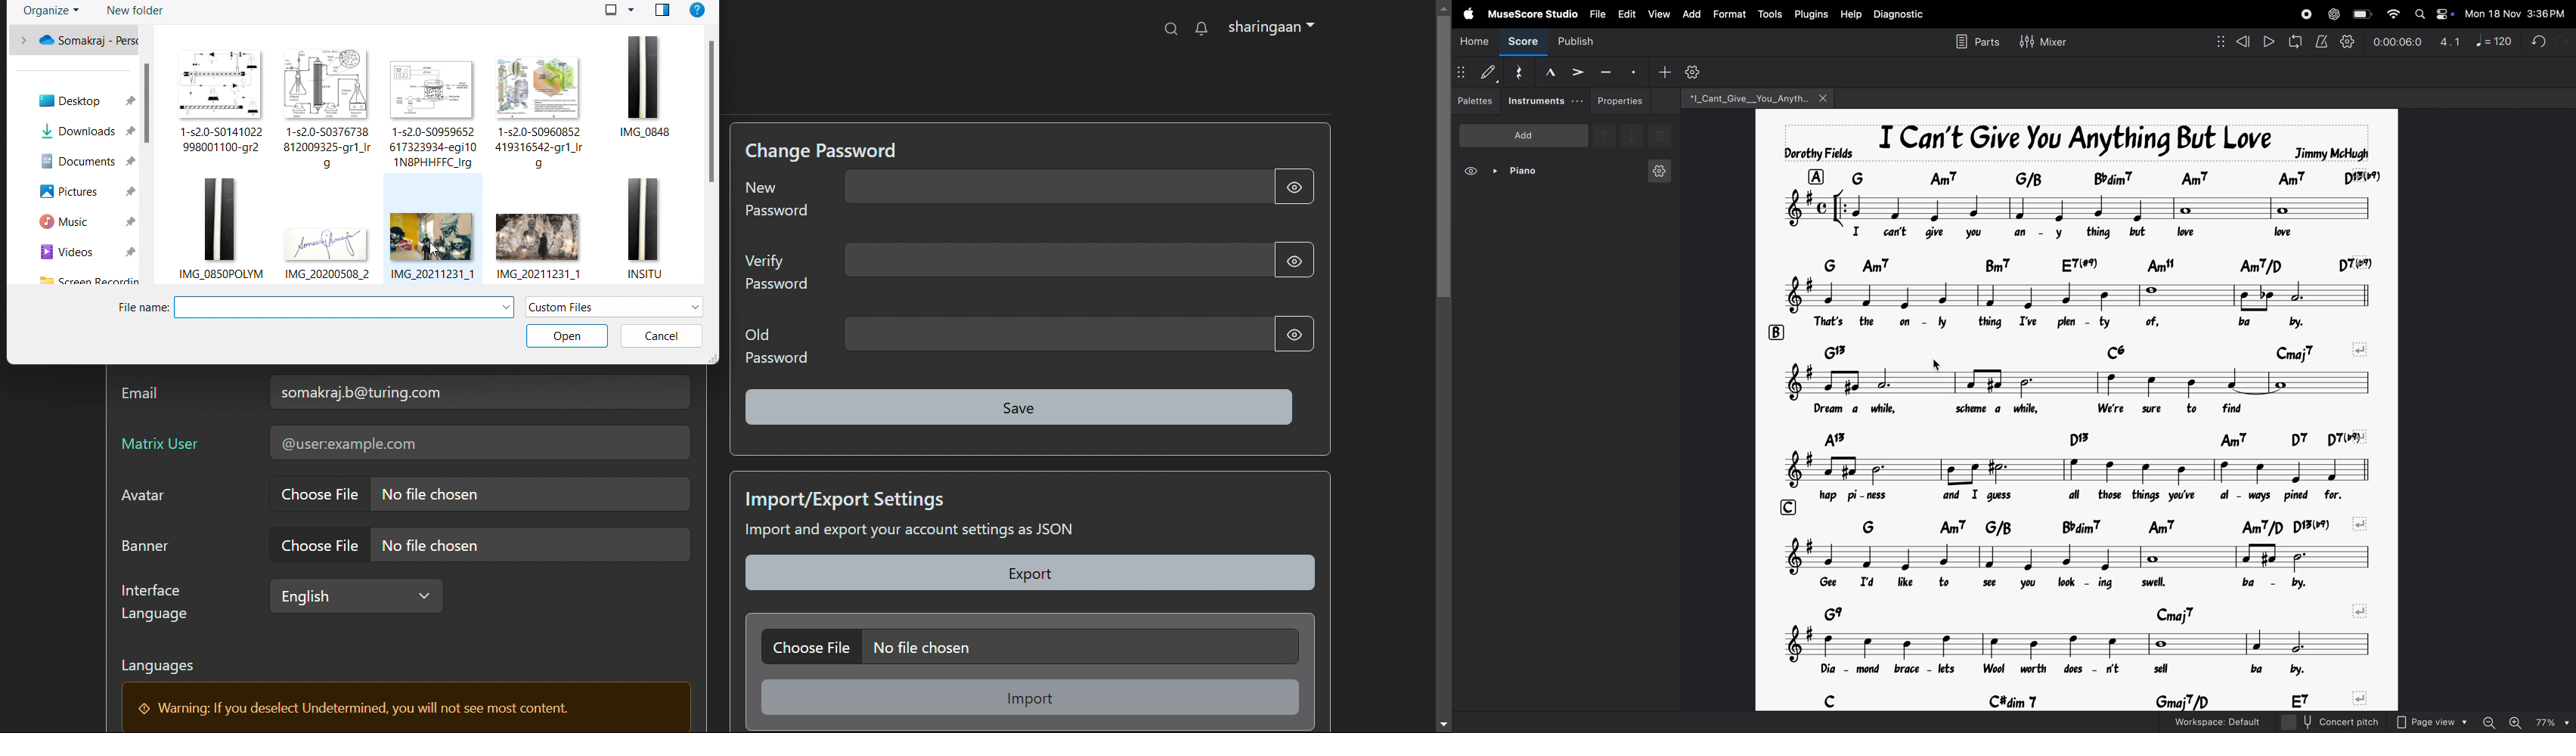 The image size is (2576, 756). What do you see at coordinates (2515, 721) in the screenshot?
I see `zoom in` at bounding box center [2515, 721].